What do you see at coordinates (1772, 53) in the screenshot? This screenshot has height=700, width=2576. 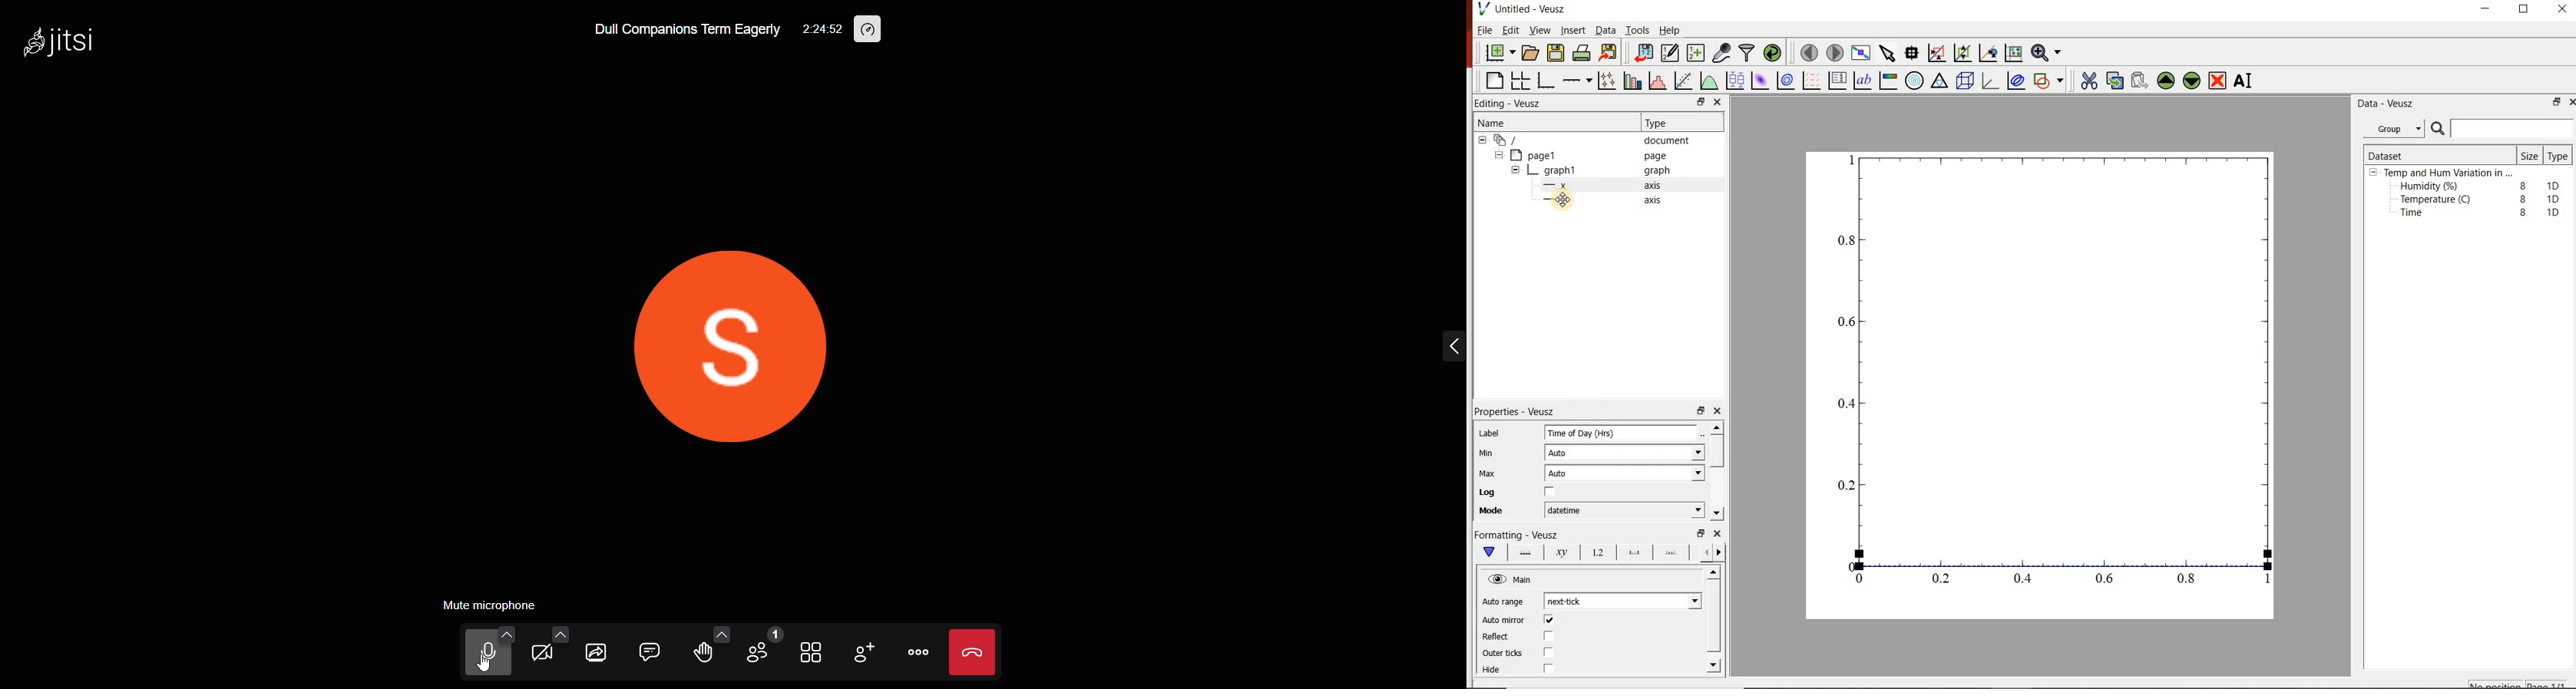 I see `reload linked datasets` at bounding box center [1772, 53].